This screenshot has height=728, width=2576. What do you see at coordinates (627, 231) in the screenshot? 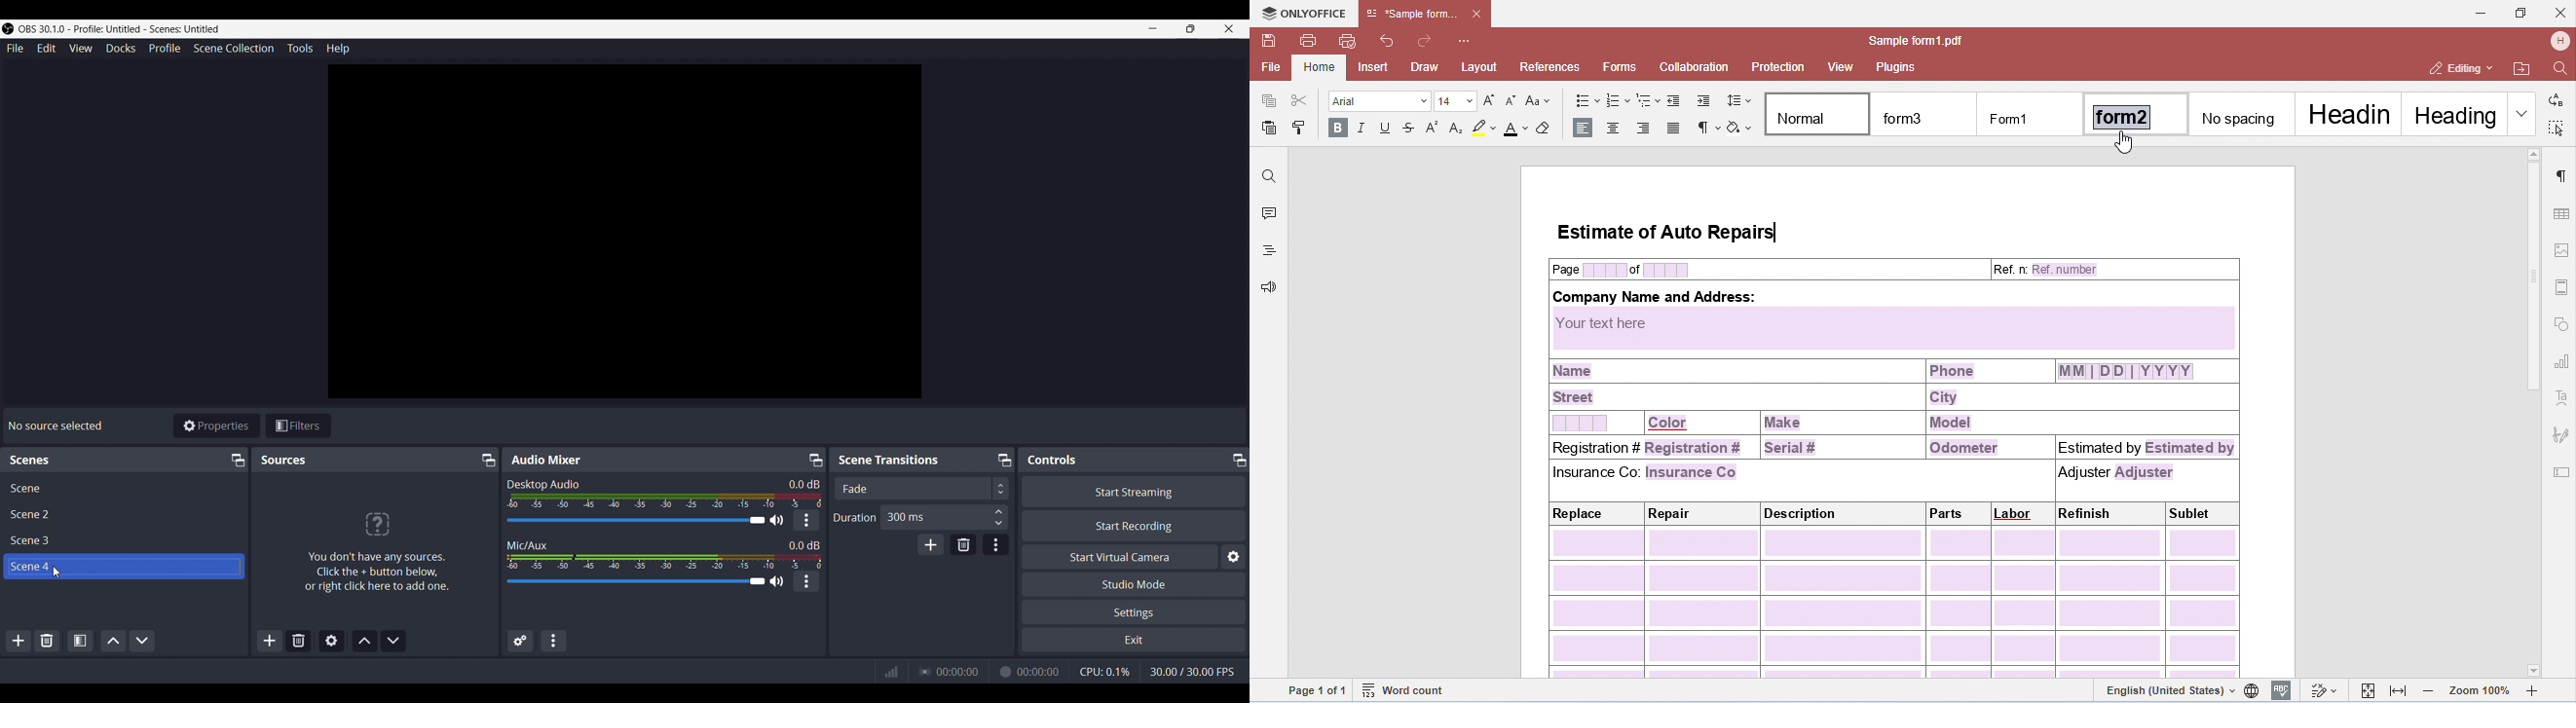
I see `canvas` at bounding box center [627, 231].